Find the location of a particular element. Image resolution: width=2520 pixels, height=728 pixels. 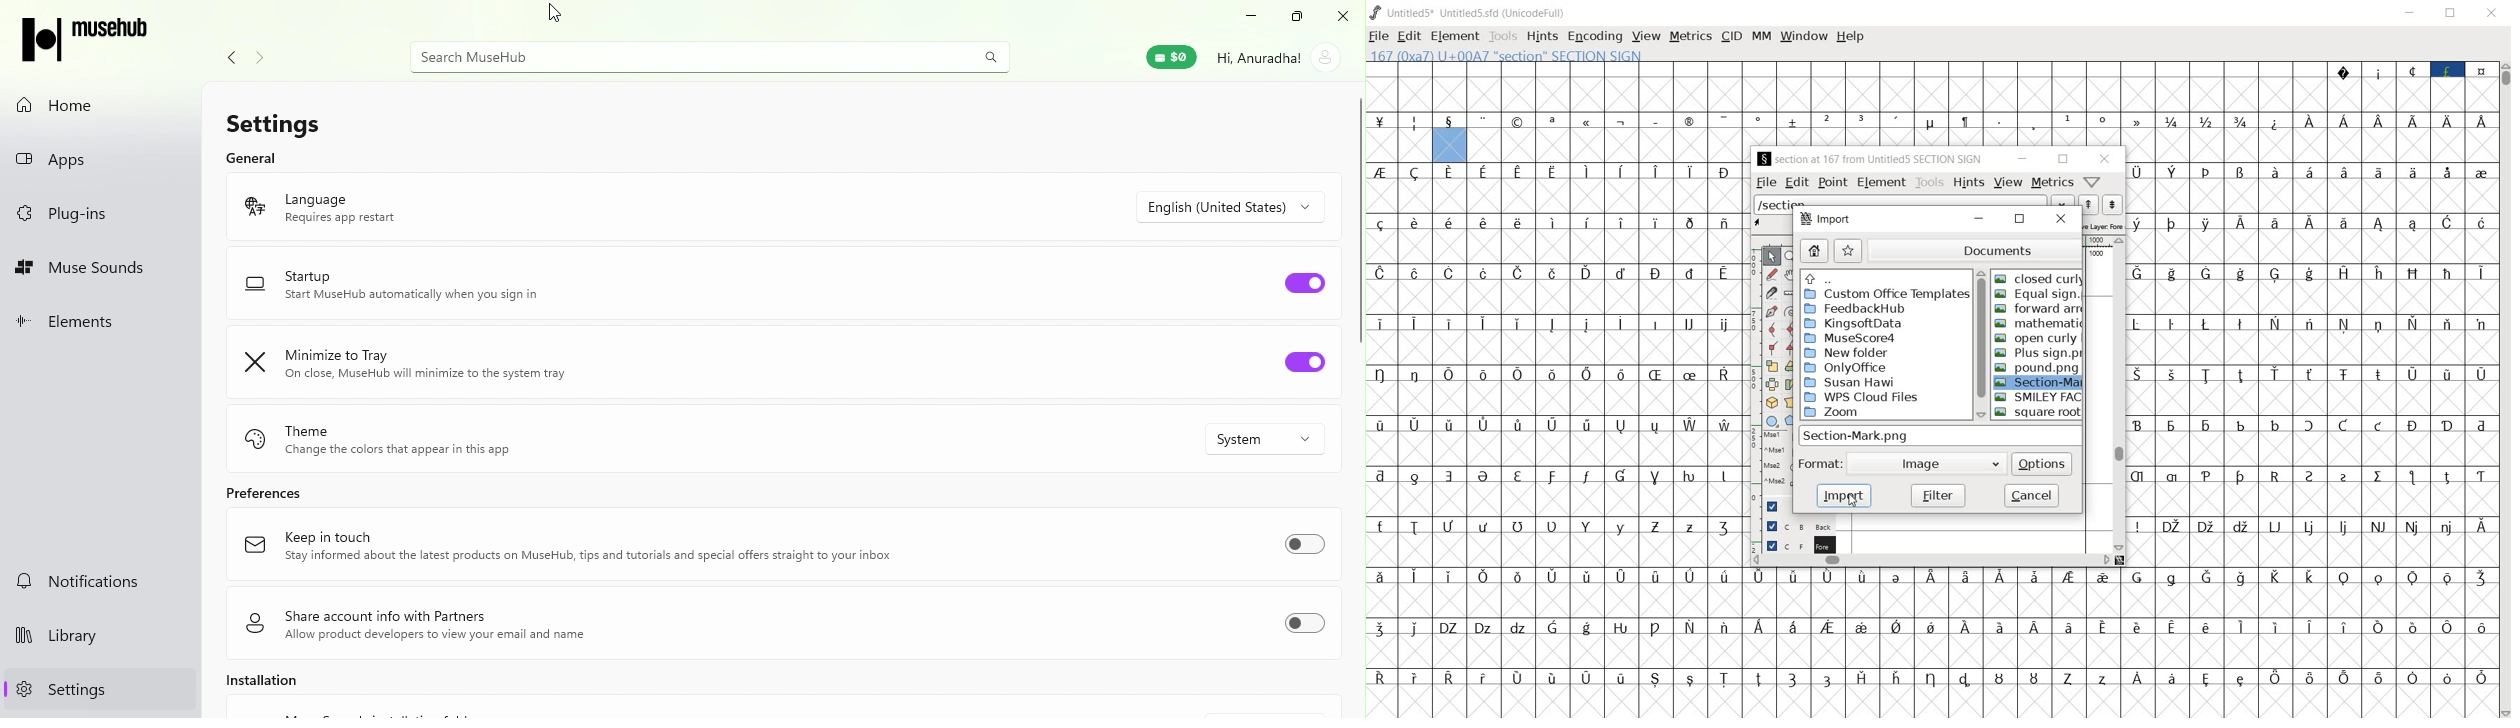

up directories is located at coordinates (1886, 278).